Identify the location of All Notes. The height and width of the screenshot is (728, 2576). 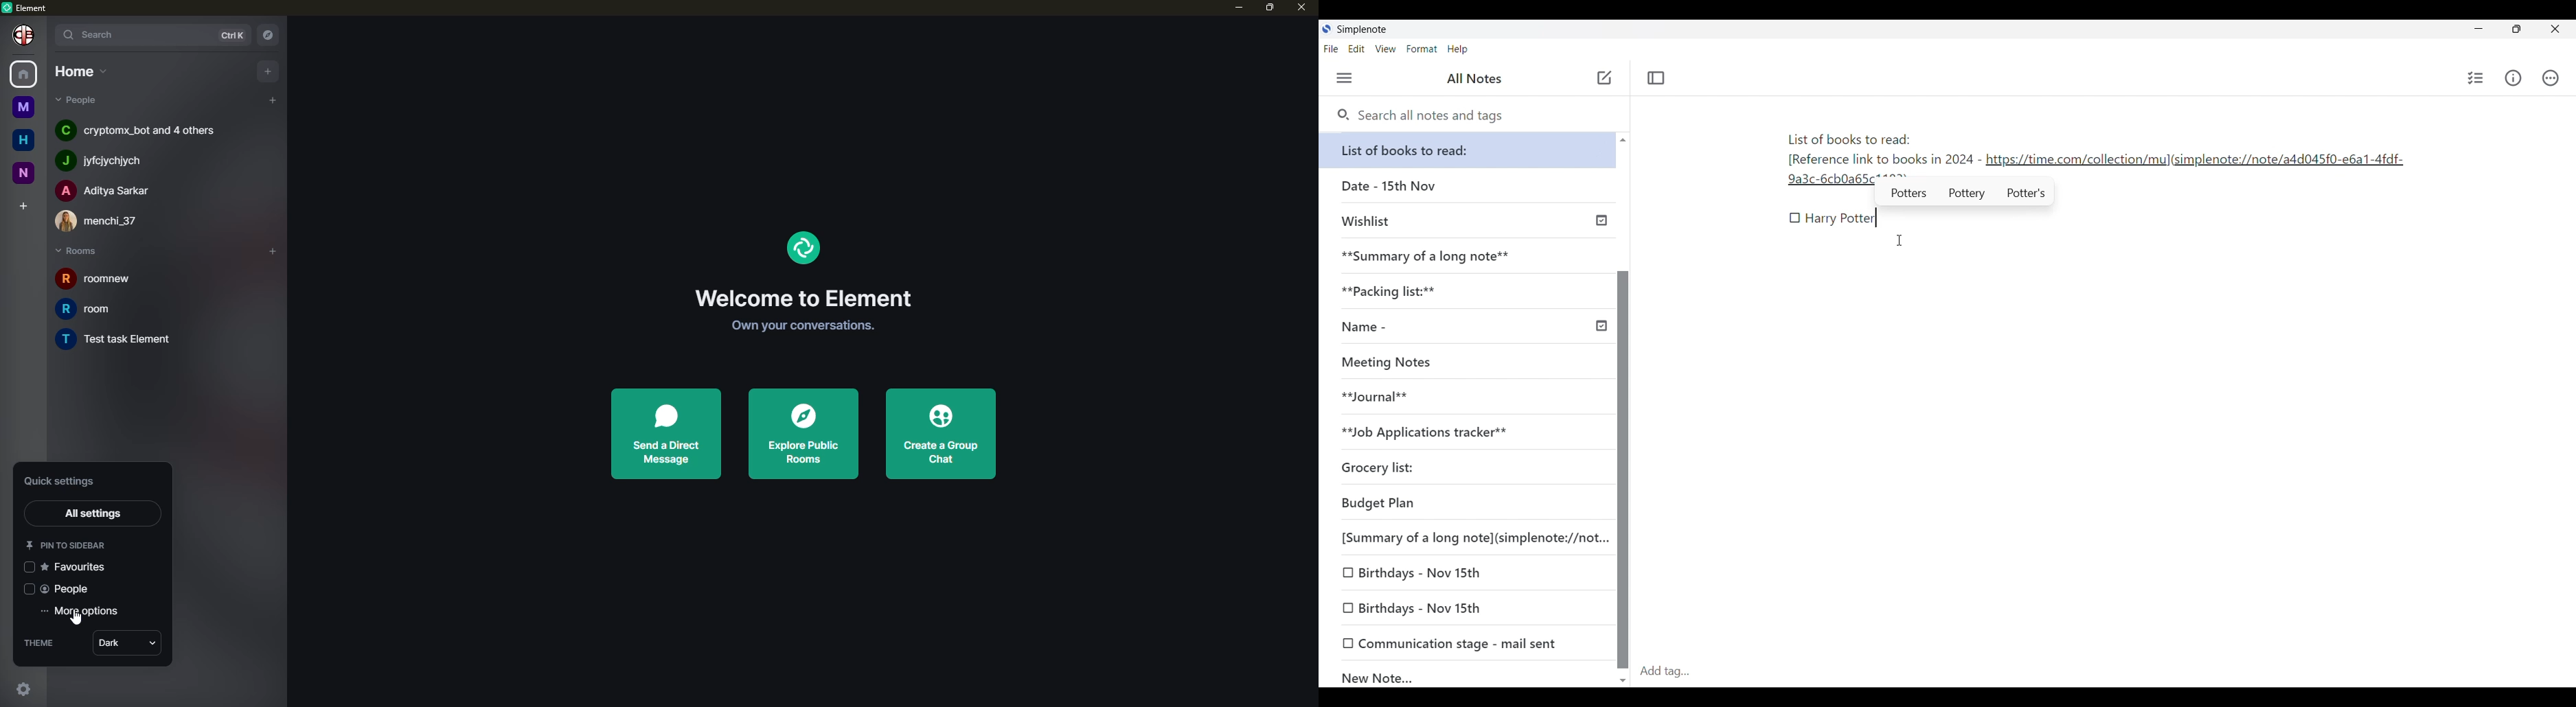
(1472, 79).